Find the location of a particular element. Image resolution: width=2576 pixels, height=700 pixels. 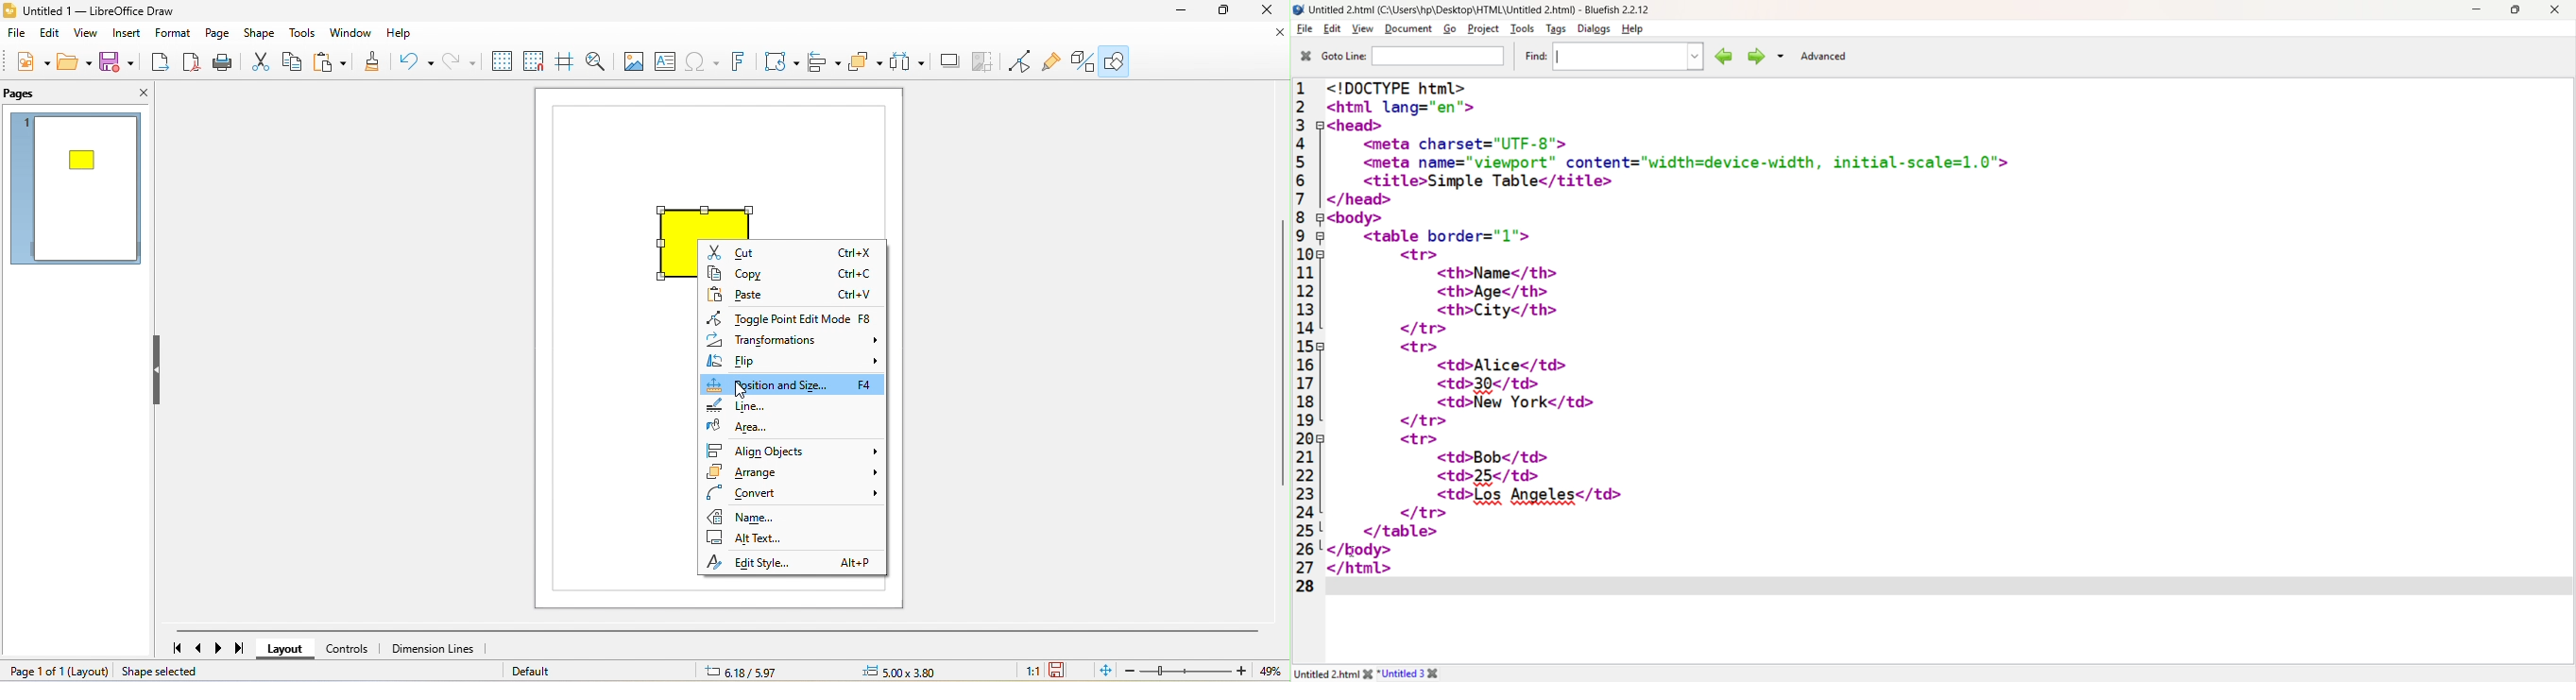

dimension lines is located at coordinates (435, 648).